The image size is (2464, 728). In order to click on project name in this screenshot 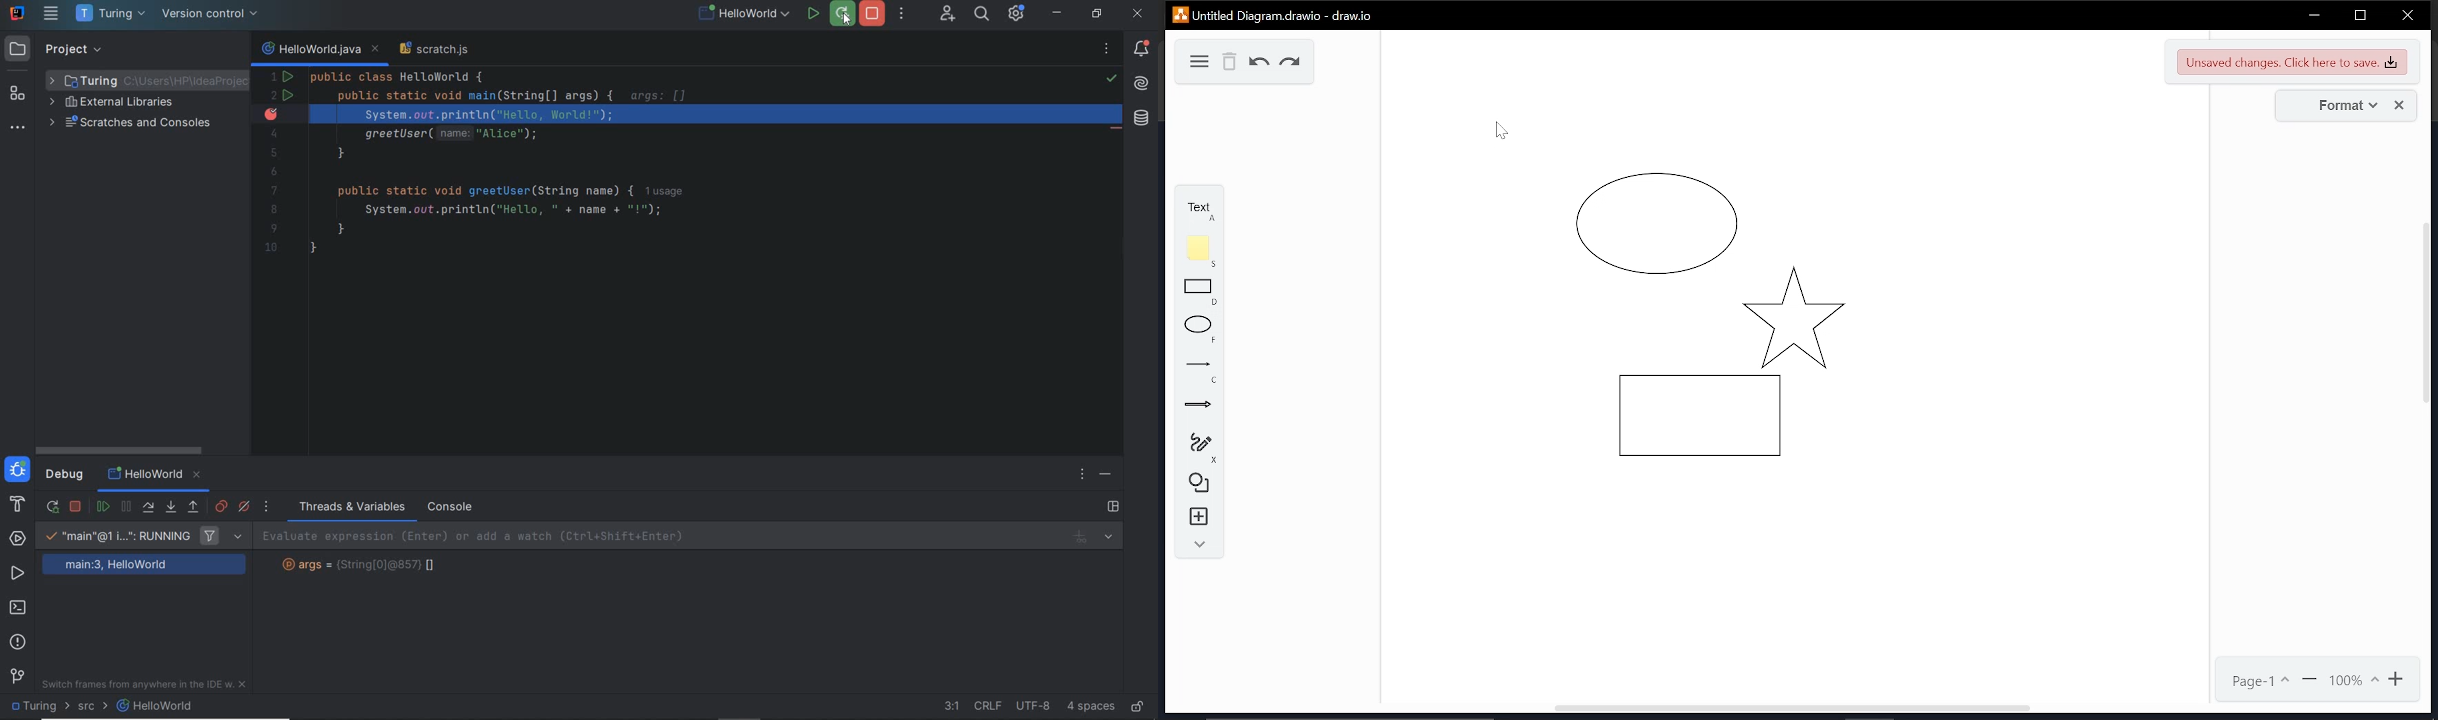, I will do `click(110, 15)`.